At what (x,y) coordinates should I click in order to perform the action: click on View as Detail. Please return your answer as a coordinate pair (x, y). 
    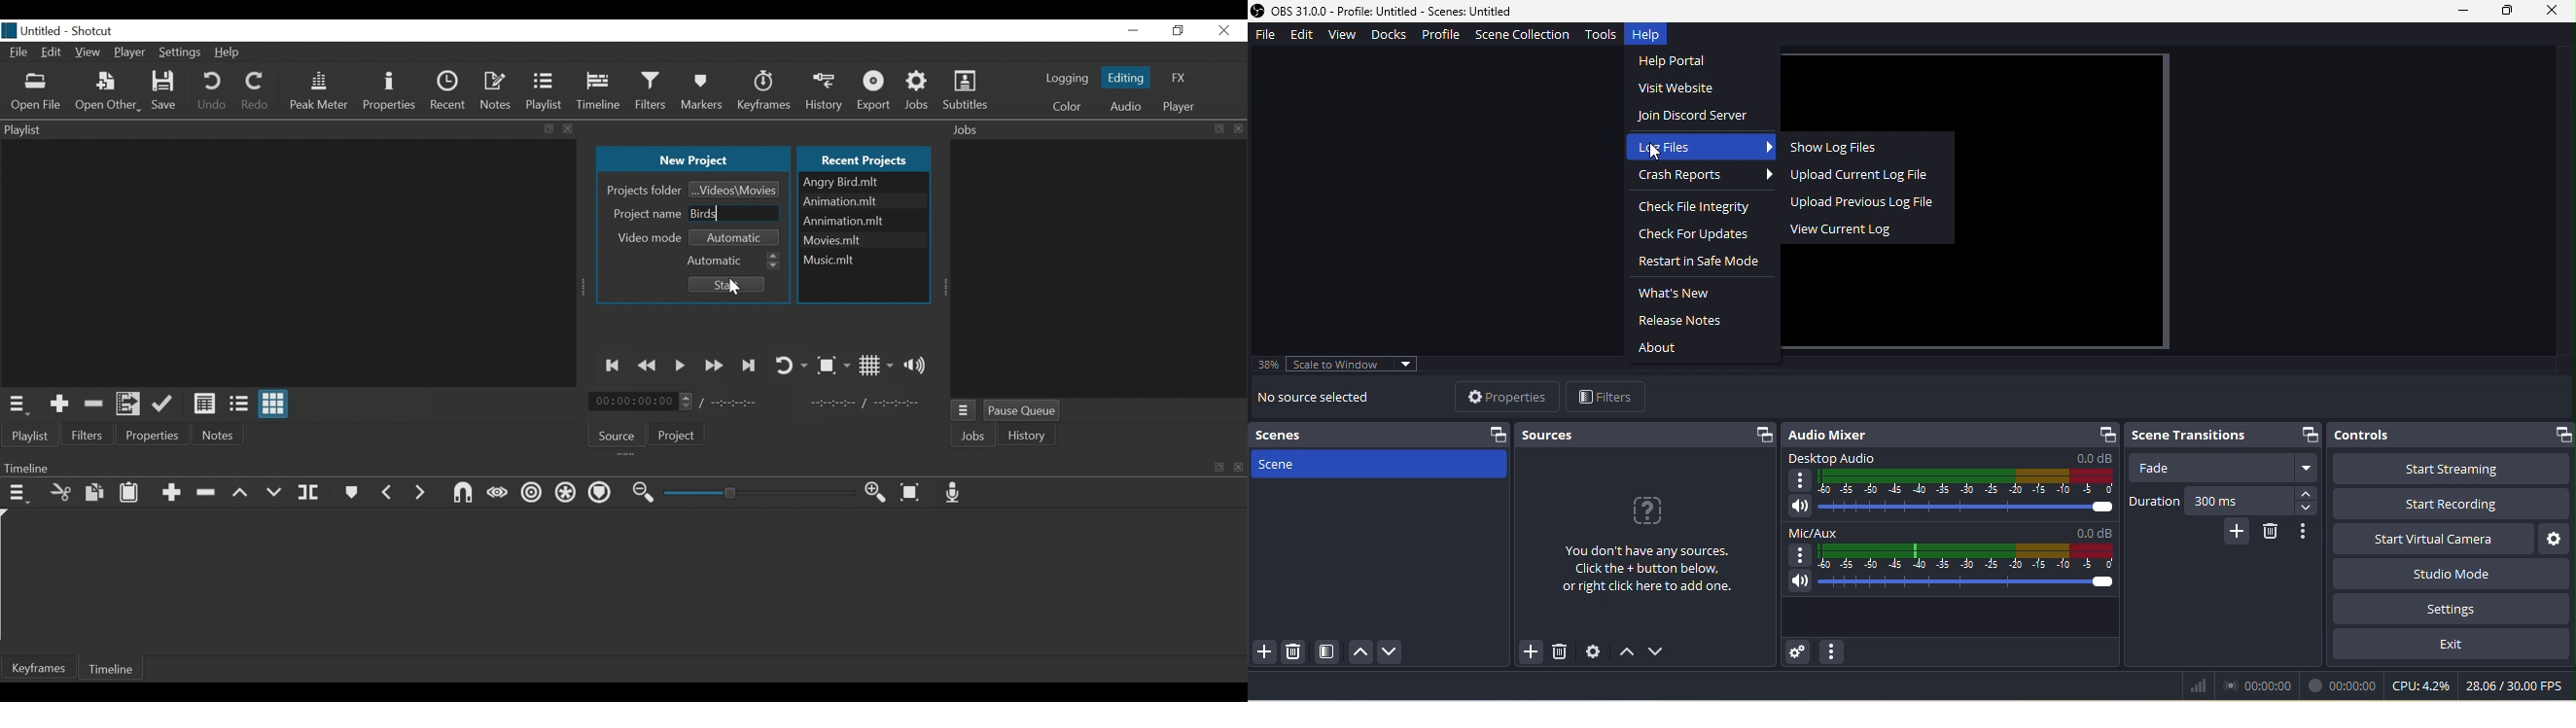
    Looking at the image, I should click on (204, 404).